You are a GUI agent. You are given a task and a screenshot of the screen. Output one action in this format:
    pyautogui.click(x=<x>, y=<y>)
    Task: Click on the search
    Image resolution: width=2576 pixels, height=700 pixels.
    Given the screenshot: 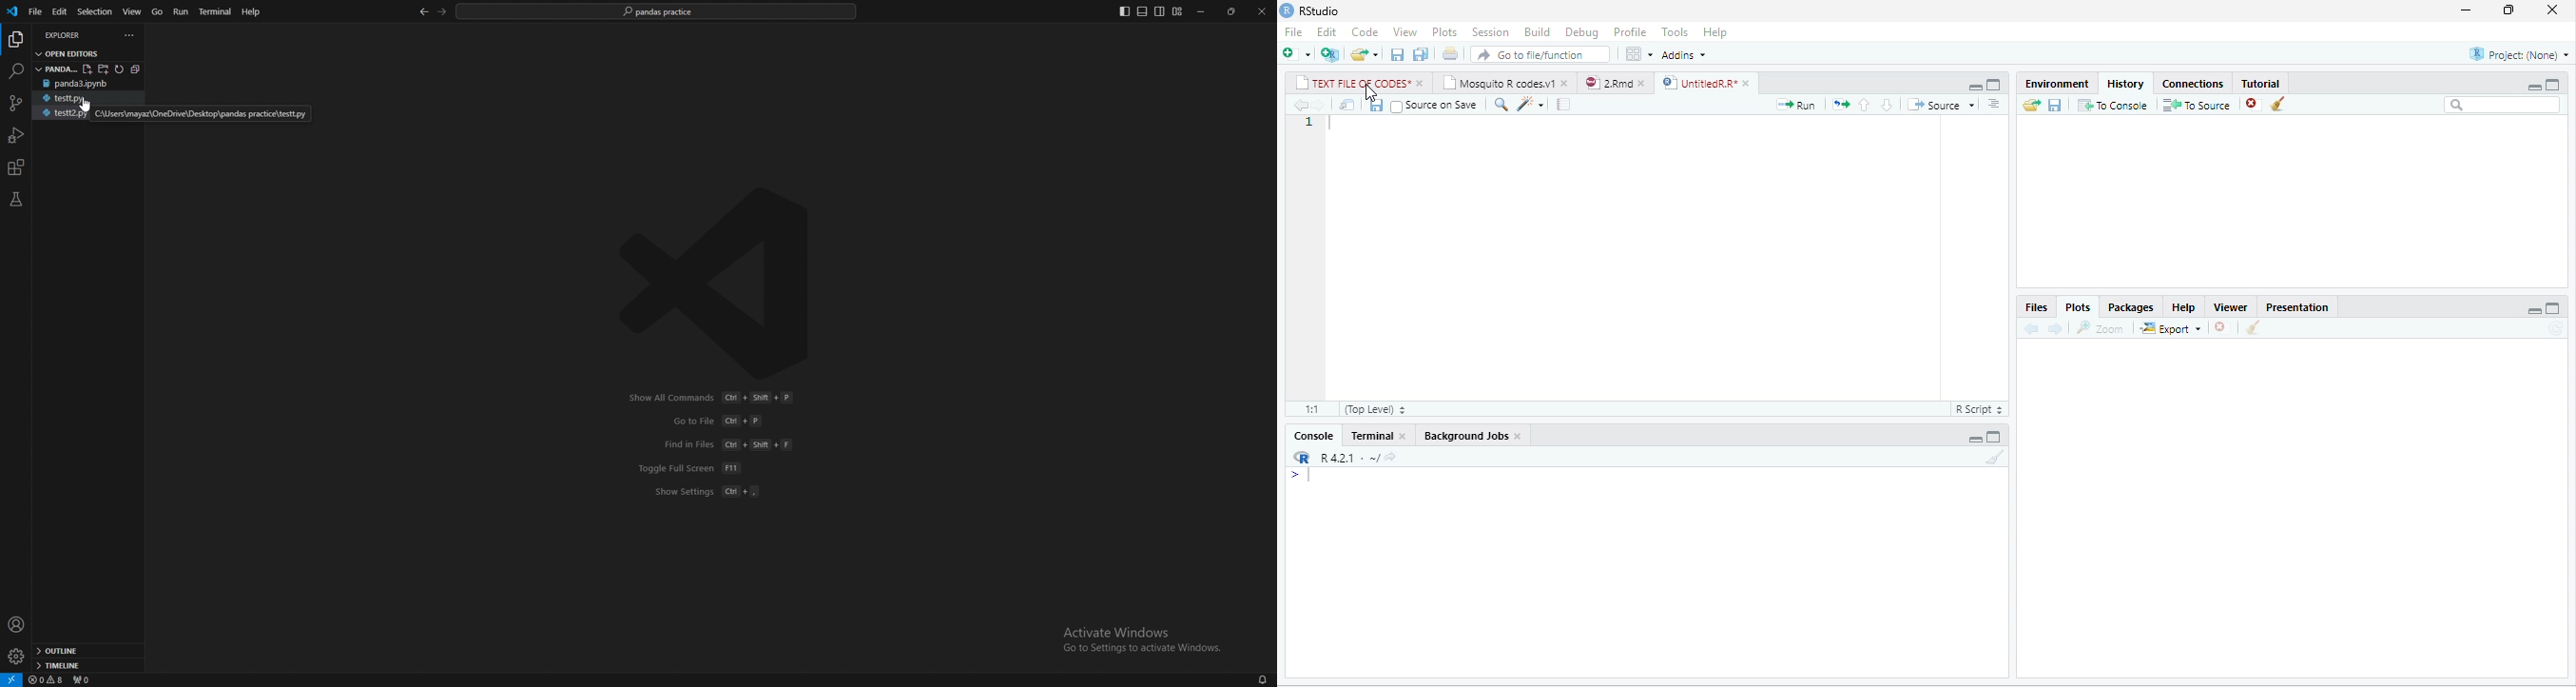 What is the action you would take?
    pyautogui.click(x=1501, y=105)
    